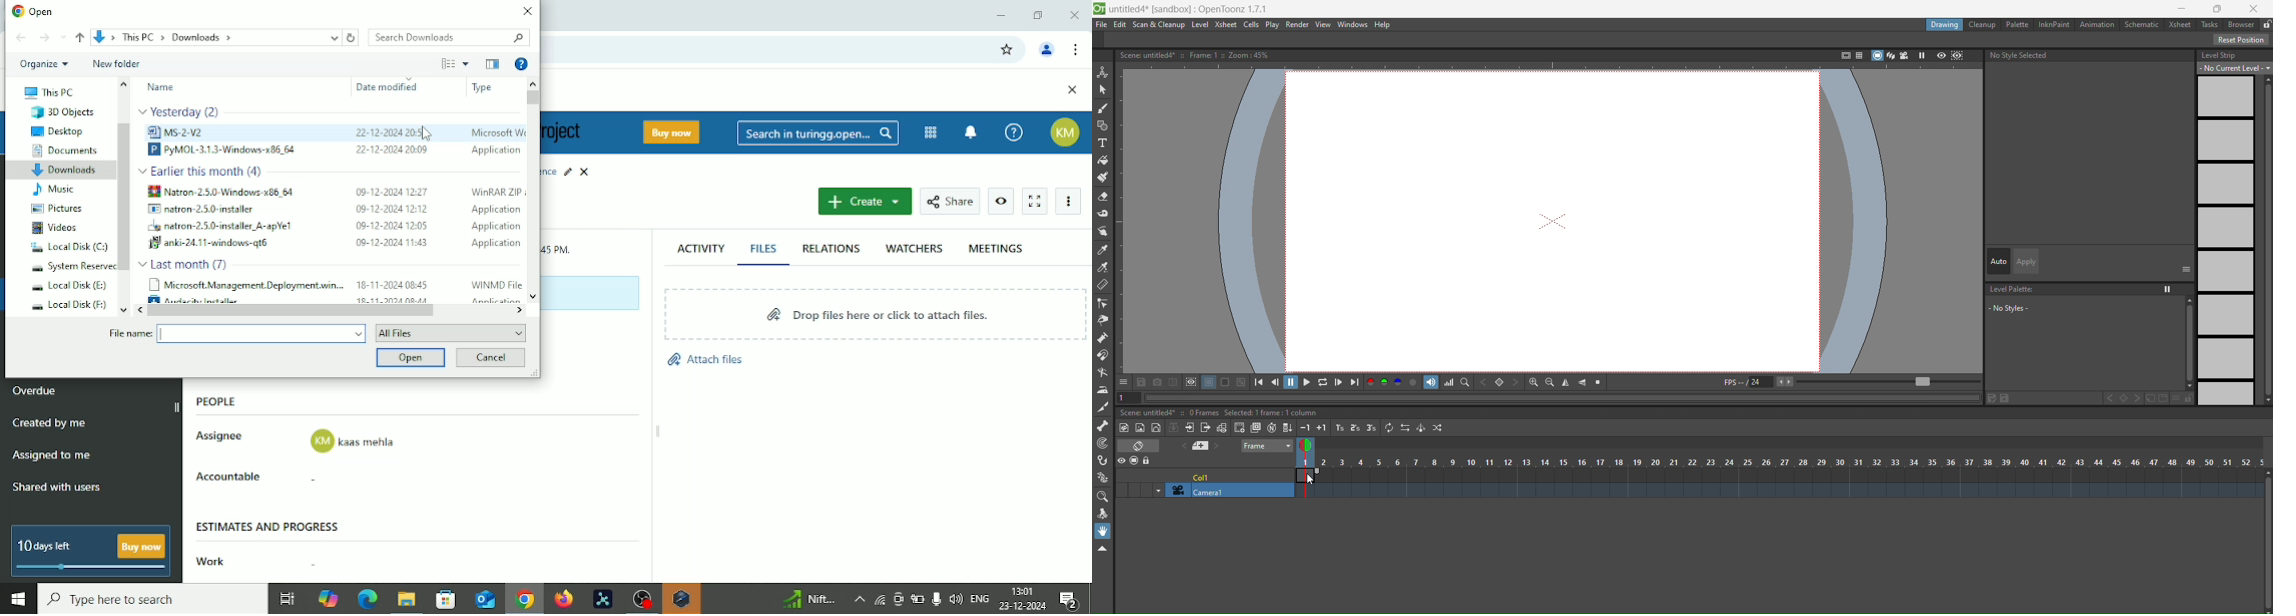  Describe the element at coordinates (209, 173) in the screenshot. I see `file modified earlier this month` at that location.